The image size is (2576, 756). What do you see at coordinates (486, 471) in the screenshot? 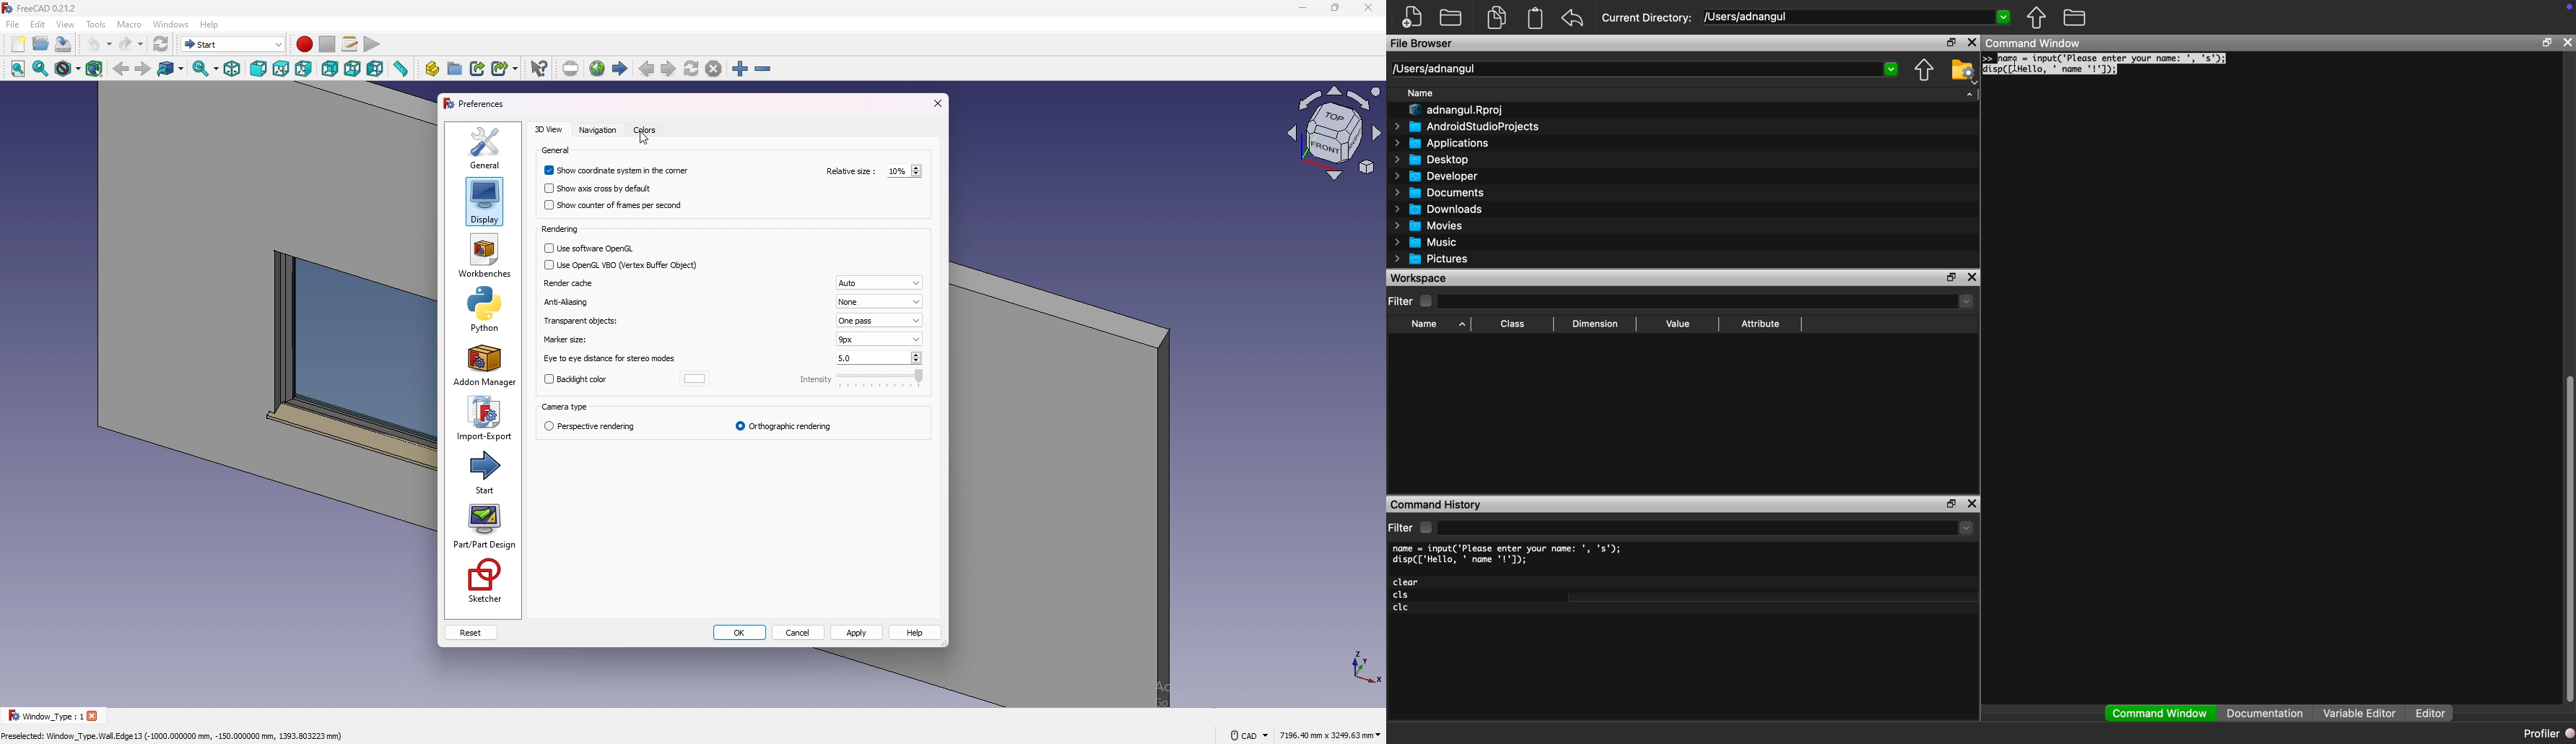
I see `start` at bounding box center [486, 471].